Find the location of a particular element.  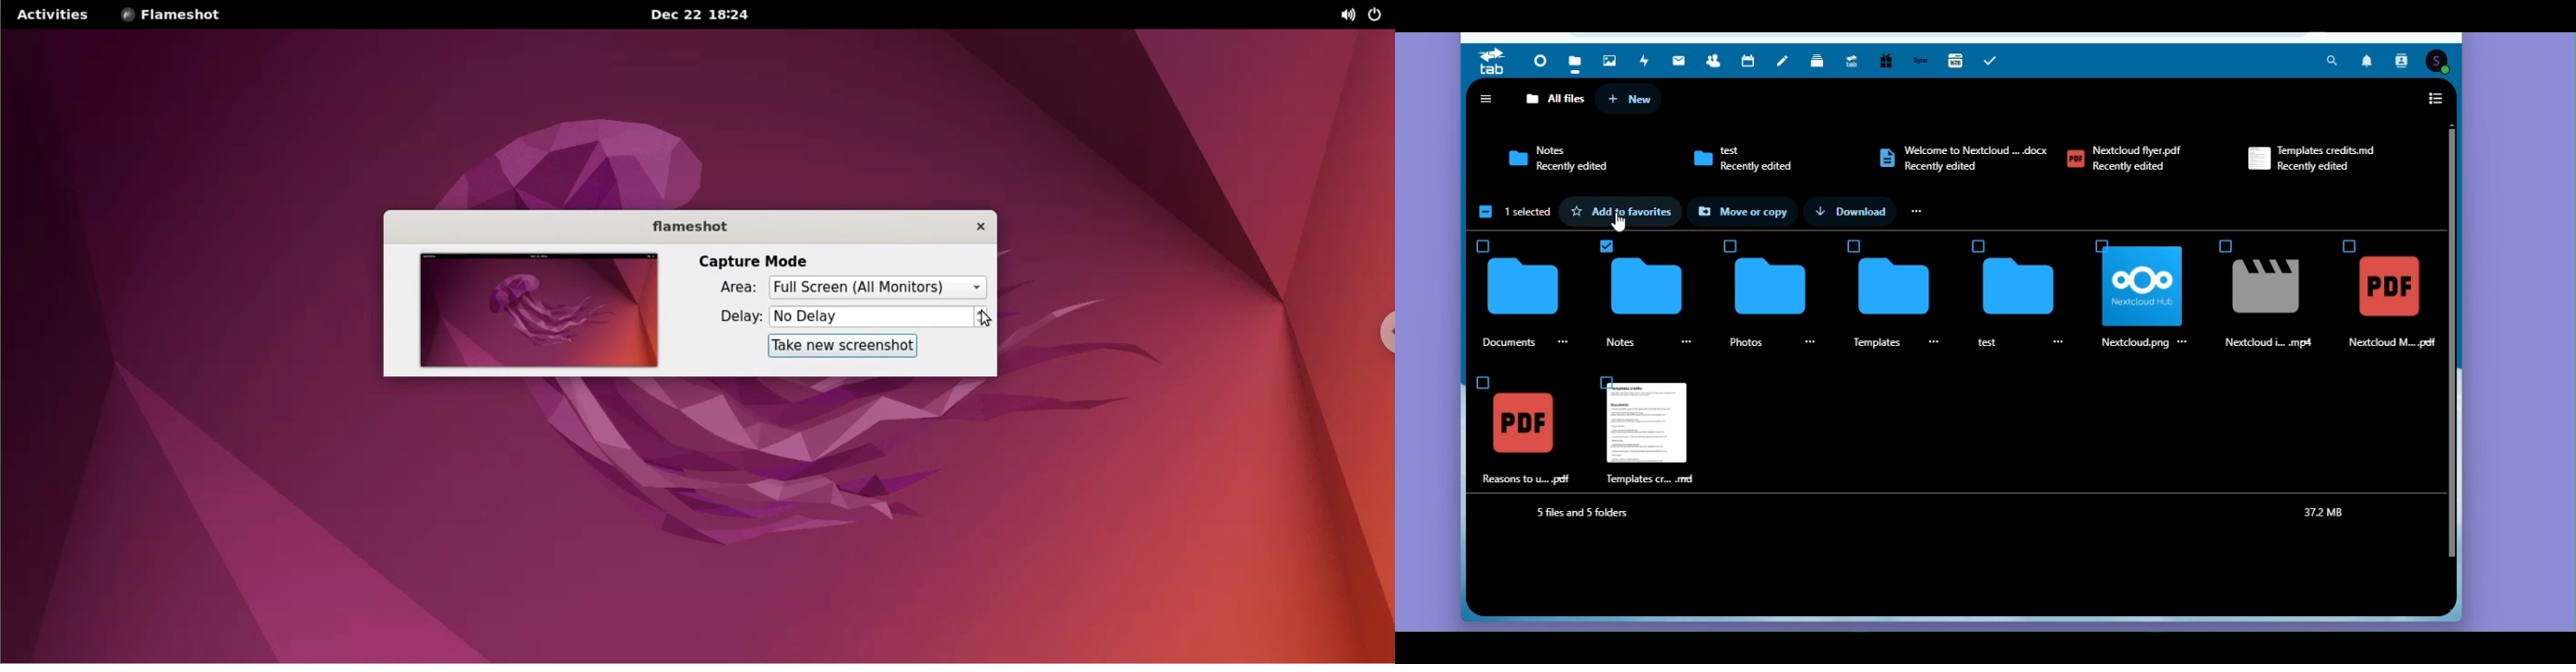

Tab is located at coordinates (1496, 62).